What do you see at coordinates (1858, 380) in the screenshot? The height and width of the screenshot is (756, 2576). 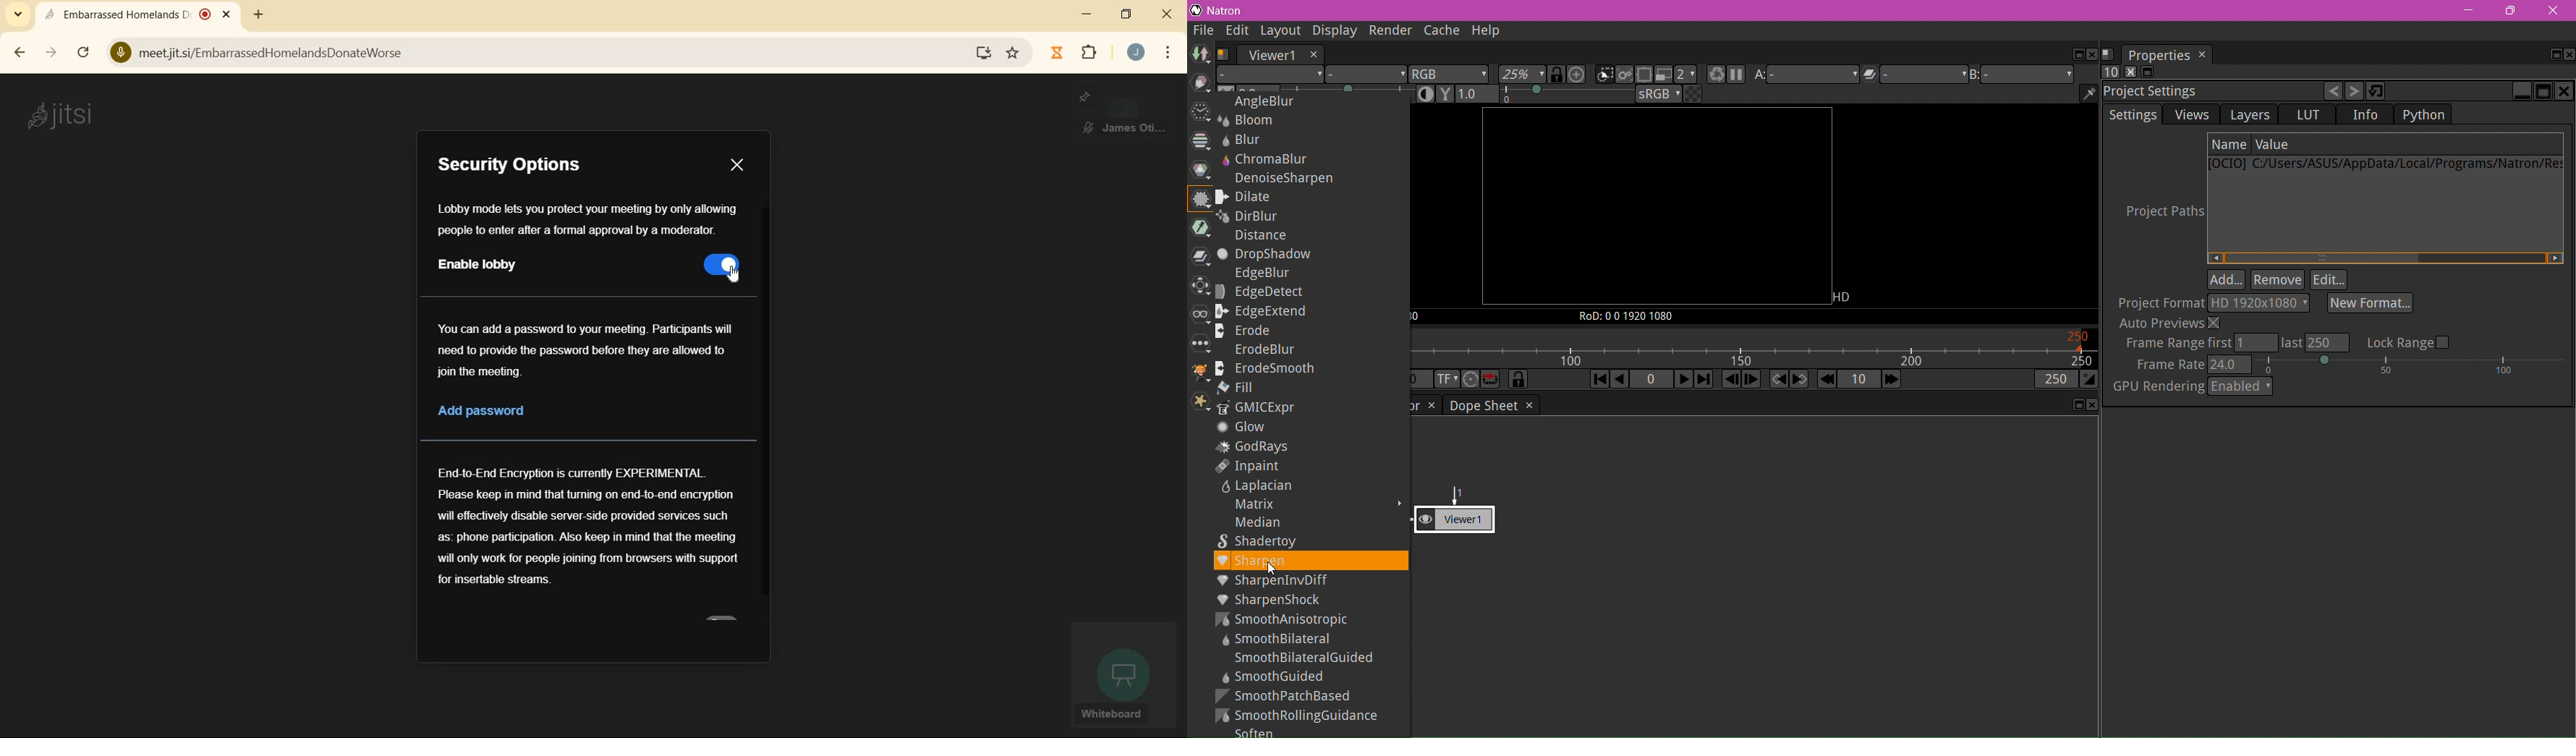 I see `Frame Increment` at bounding box center [1858, 380].